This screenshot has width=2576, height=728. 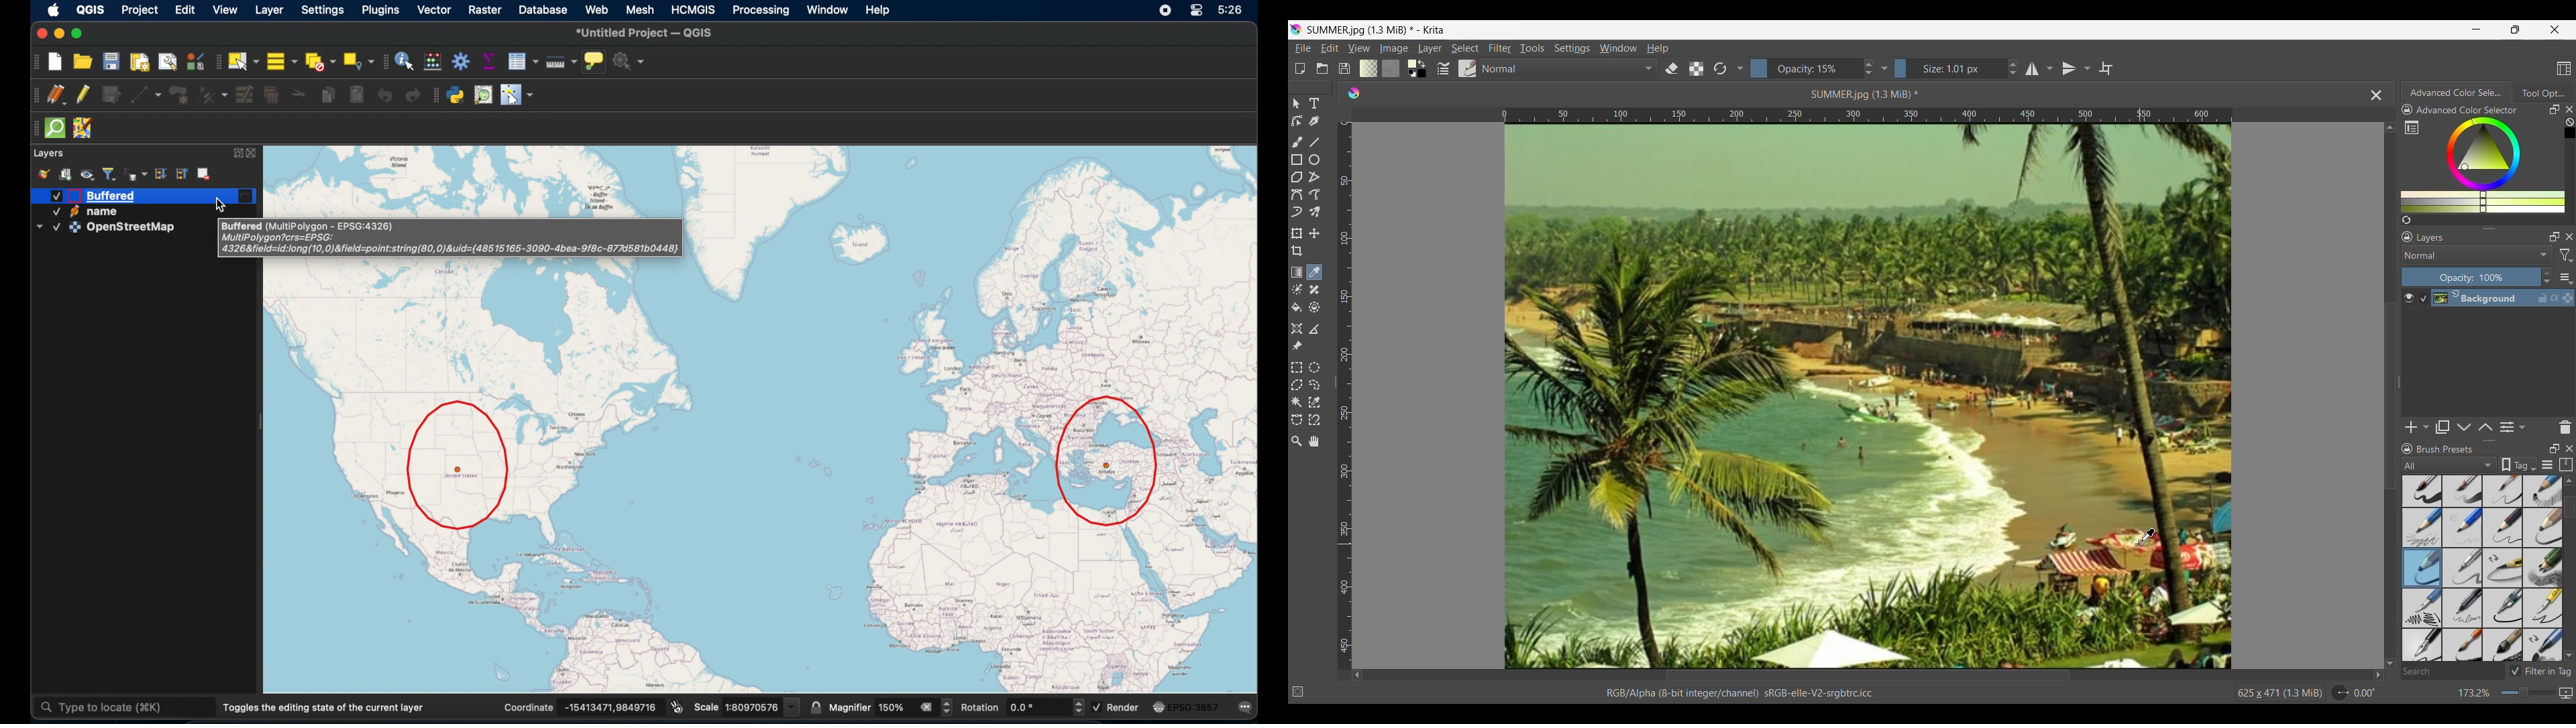 What do you see at coordinates (2406, 110) in the screenshot?
I see `Lock docker` at bounding box center [2406, 110].